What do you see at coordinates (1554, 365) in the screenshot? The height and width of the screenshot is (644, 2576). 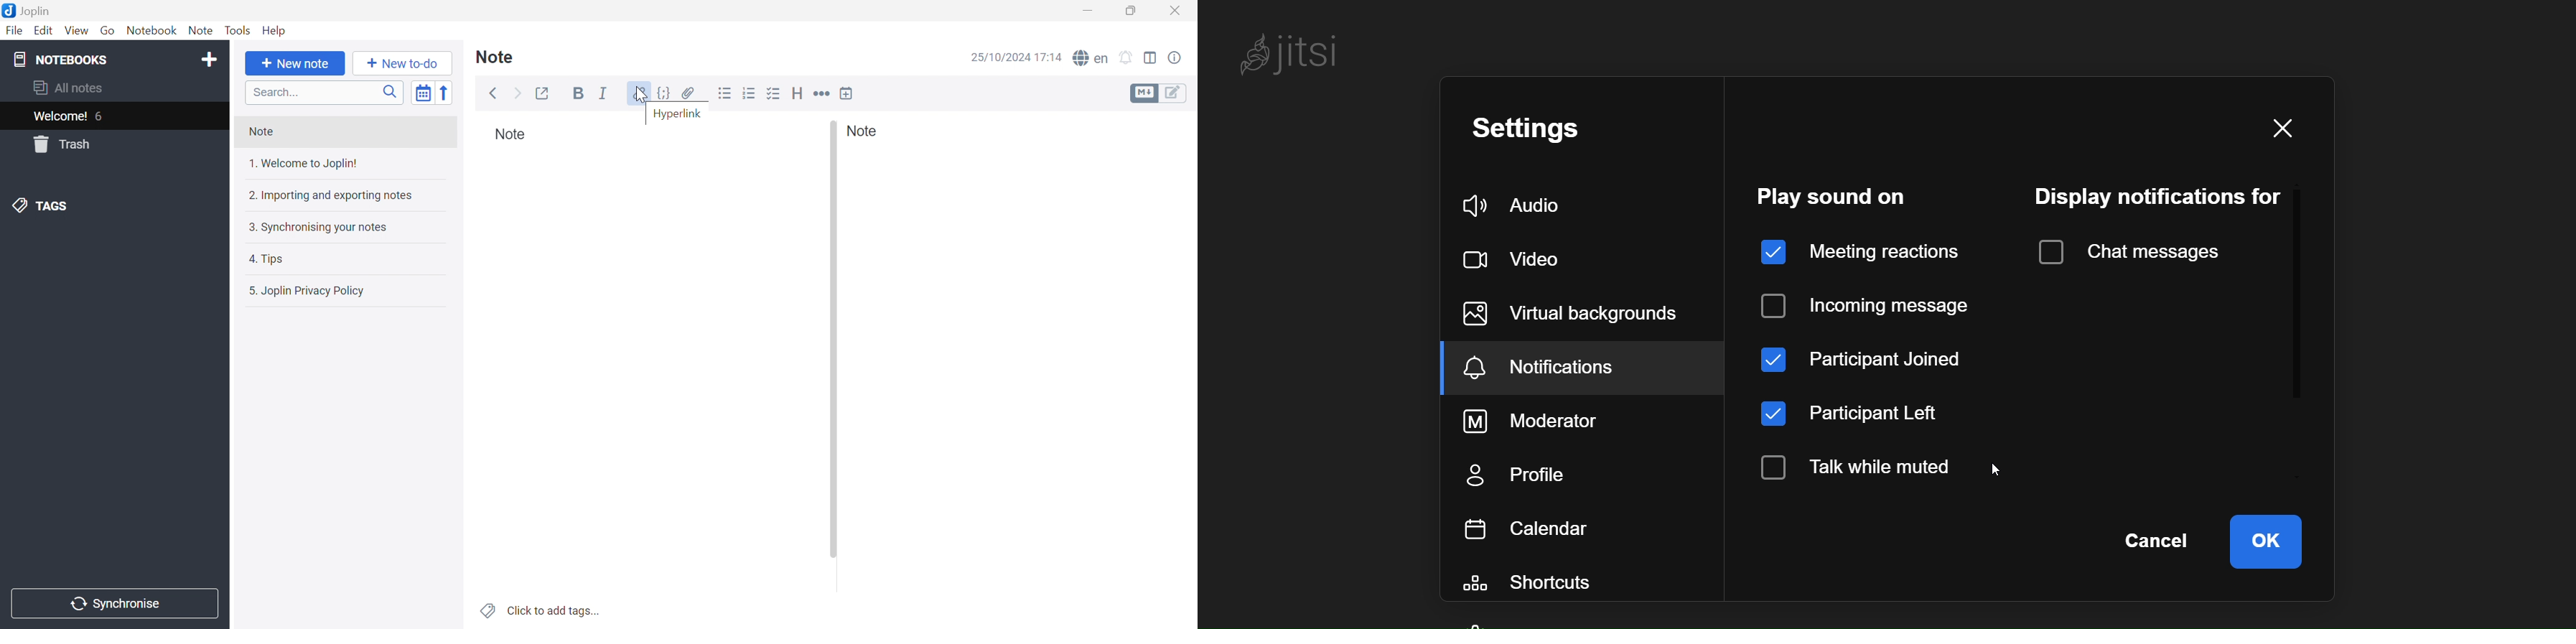 I see `notification` at bounding box center [1554, 365].